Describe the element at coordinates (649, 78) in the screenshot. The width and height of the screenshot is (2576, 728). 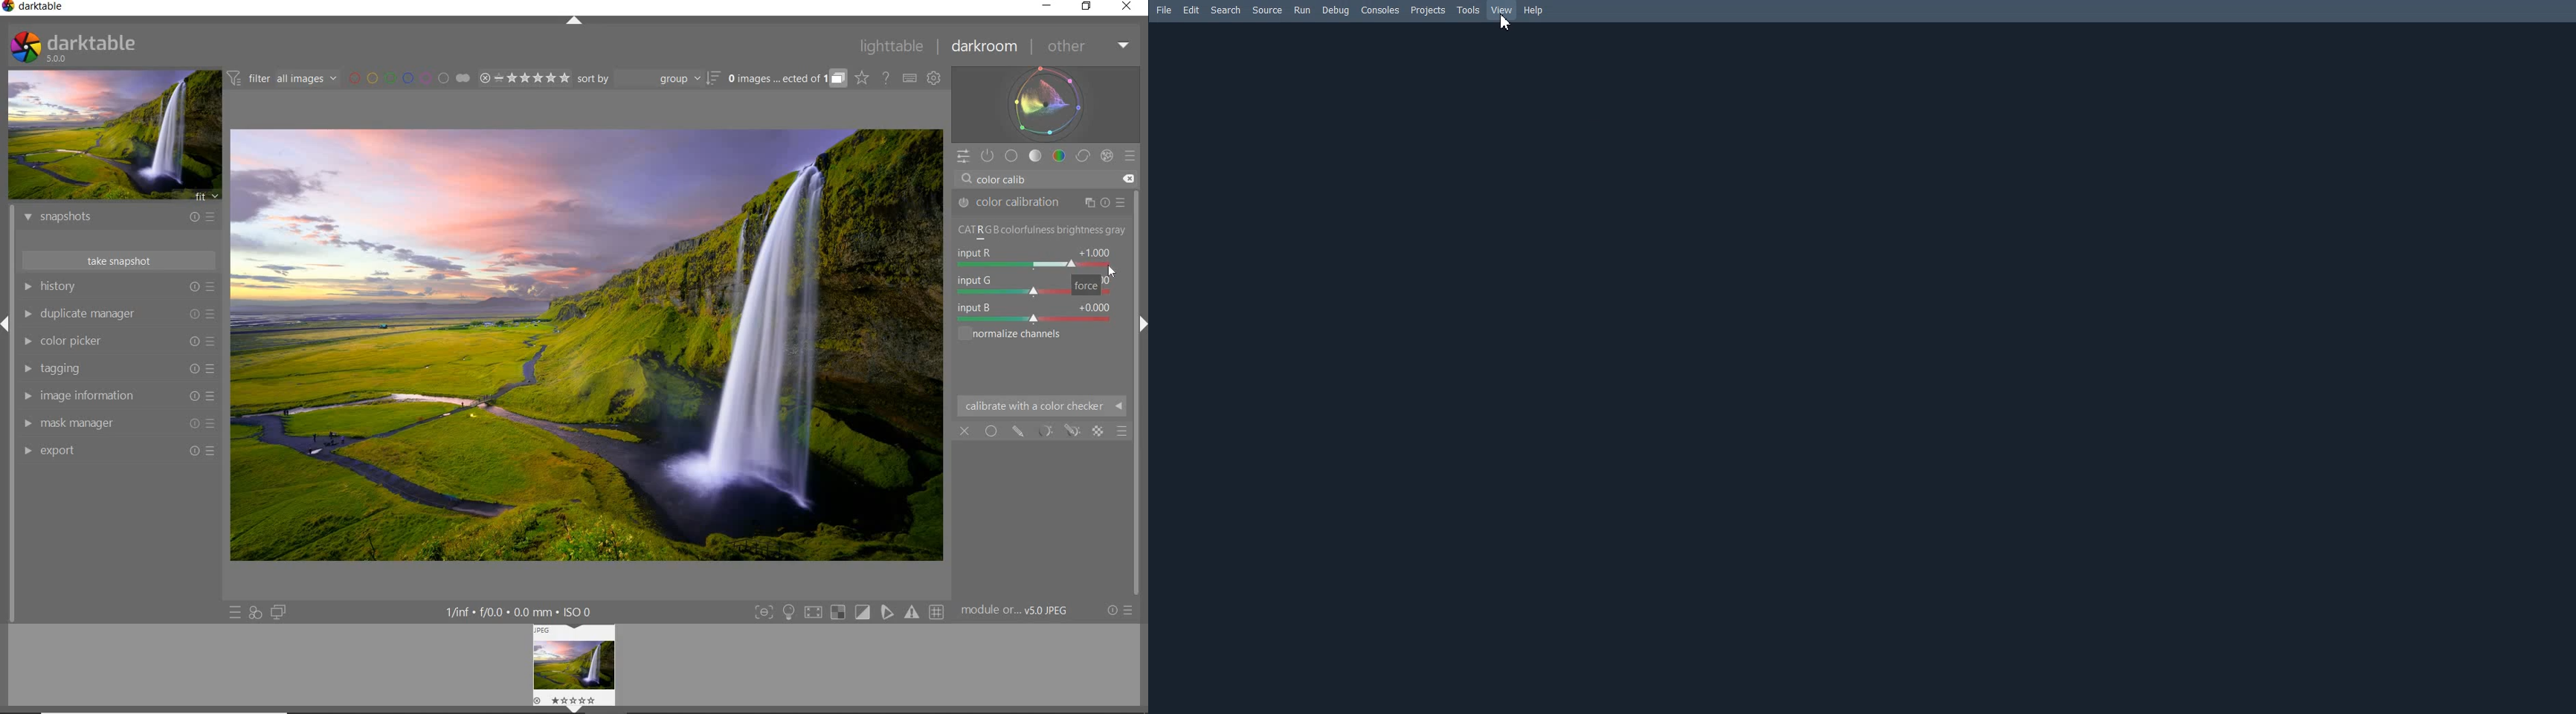
I see `sort by` at that location.